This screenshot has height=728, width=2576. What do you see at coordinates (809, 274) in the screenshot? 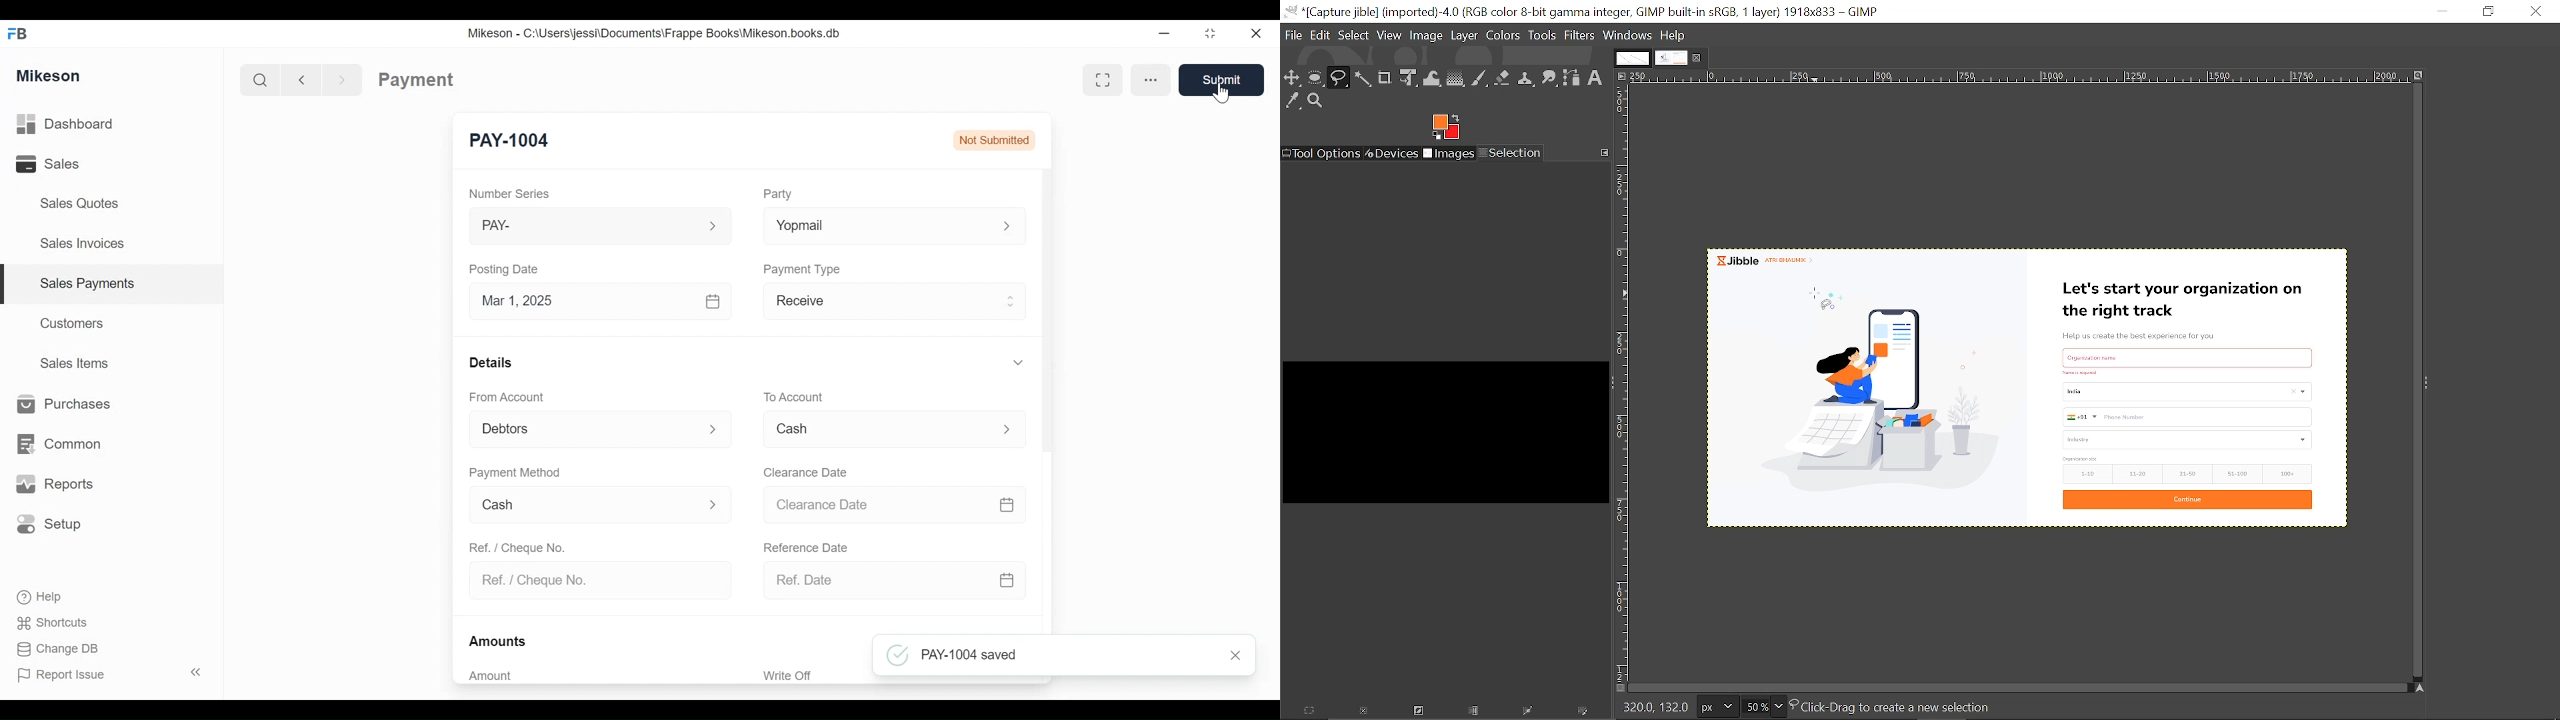
I see `Payment Type` at bounding box center [809, 274].